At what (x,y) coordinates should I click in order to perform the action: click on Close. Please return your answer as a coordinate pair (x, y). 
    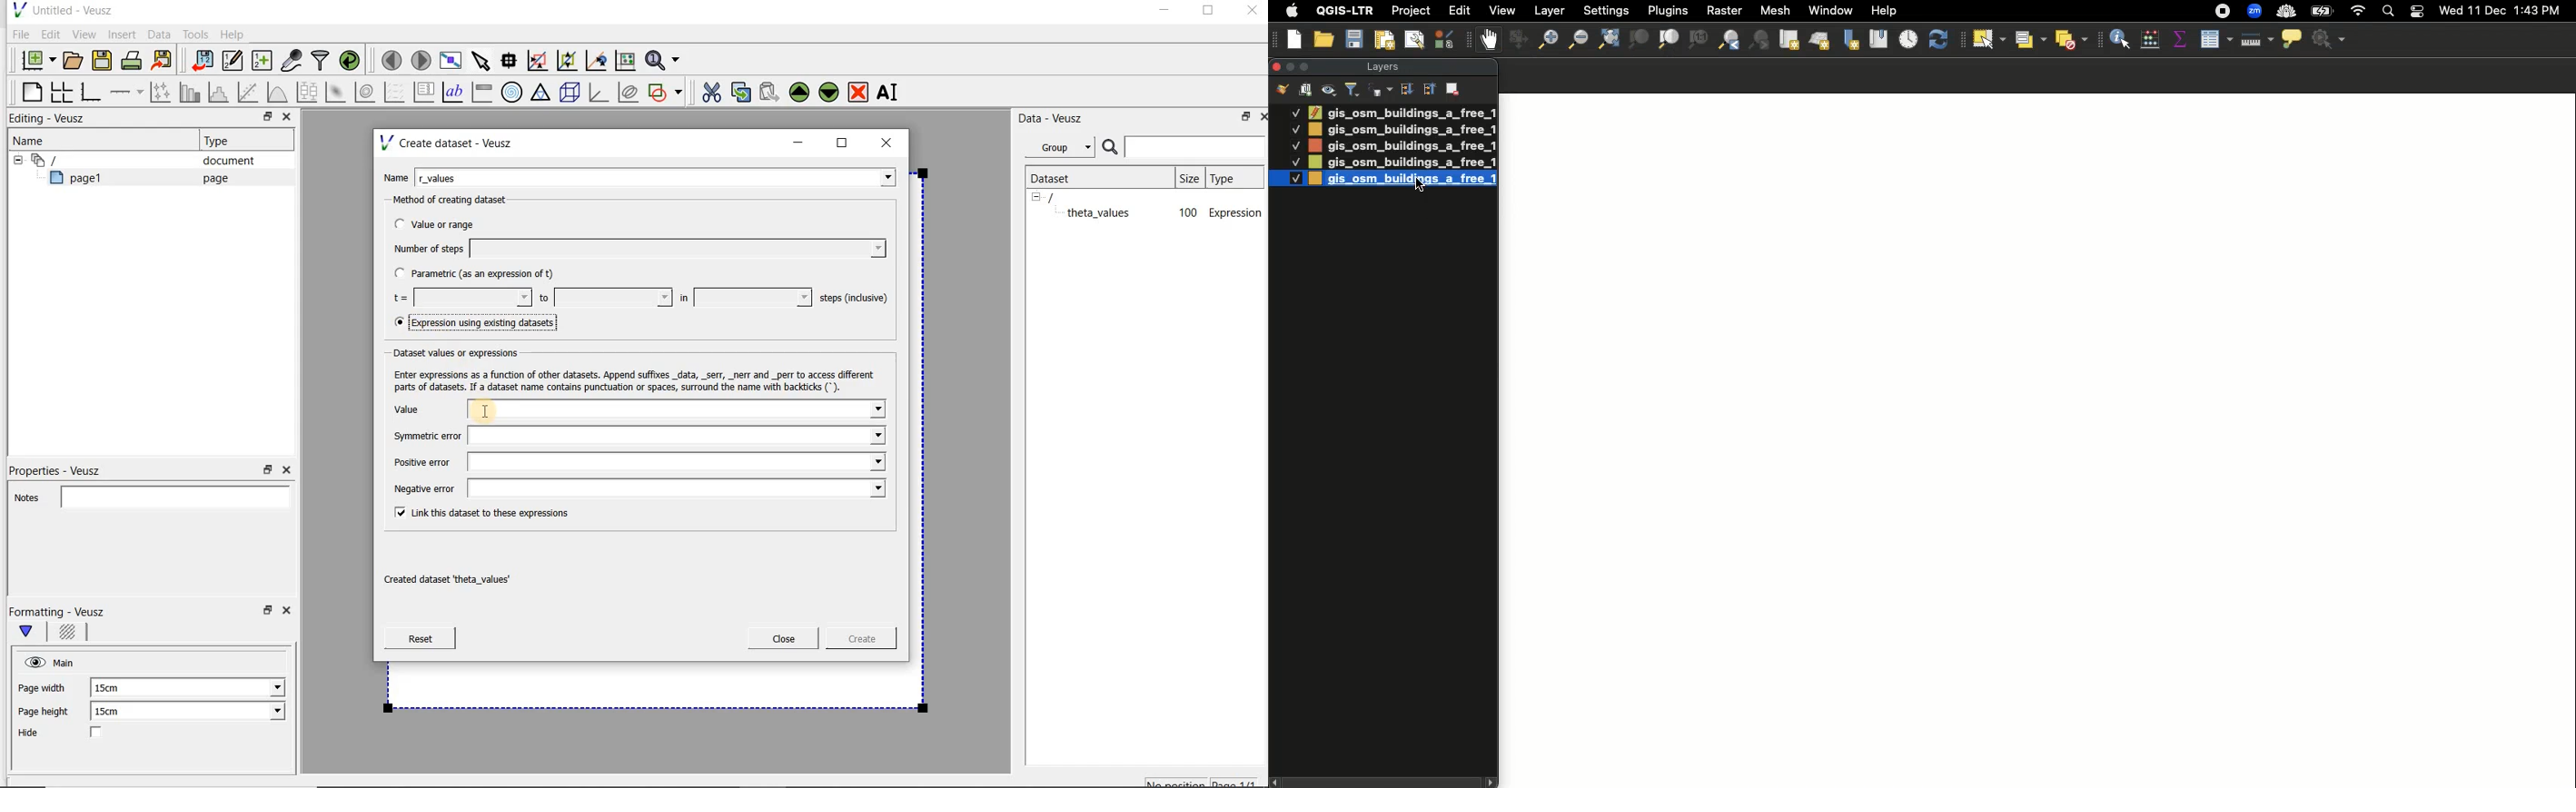
    Looking at the image, I should click on (1261, 115).